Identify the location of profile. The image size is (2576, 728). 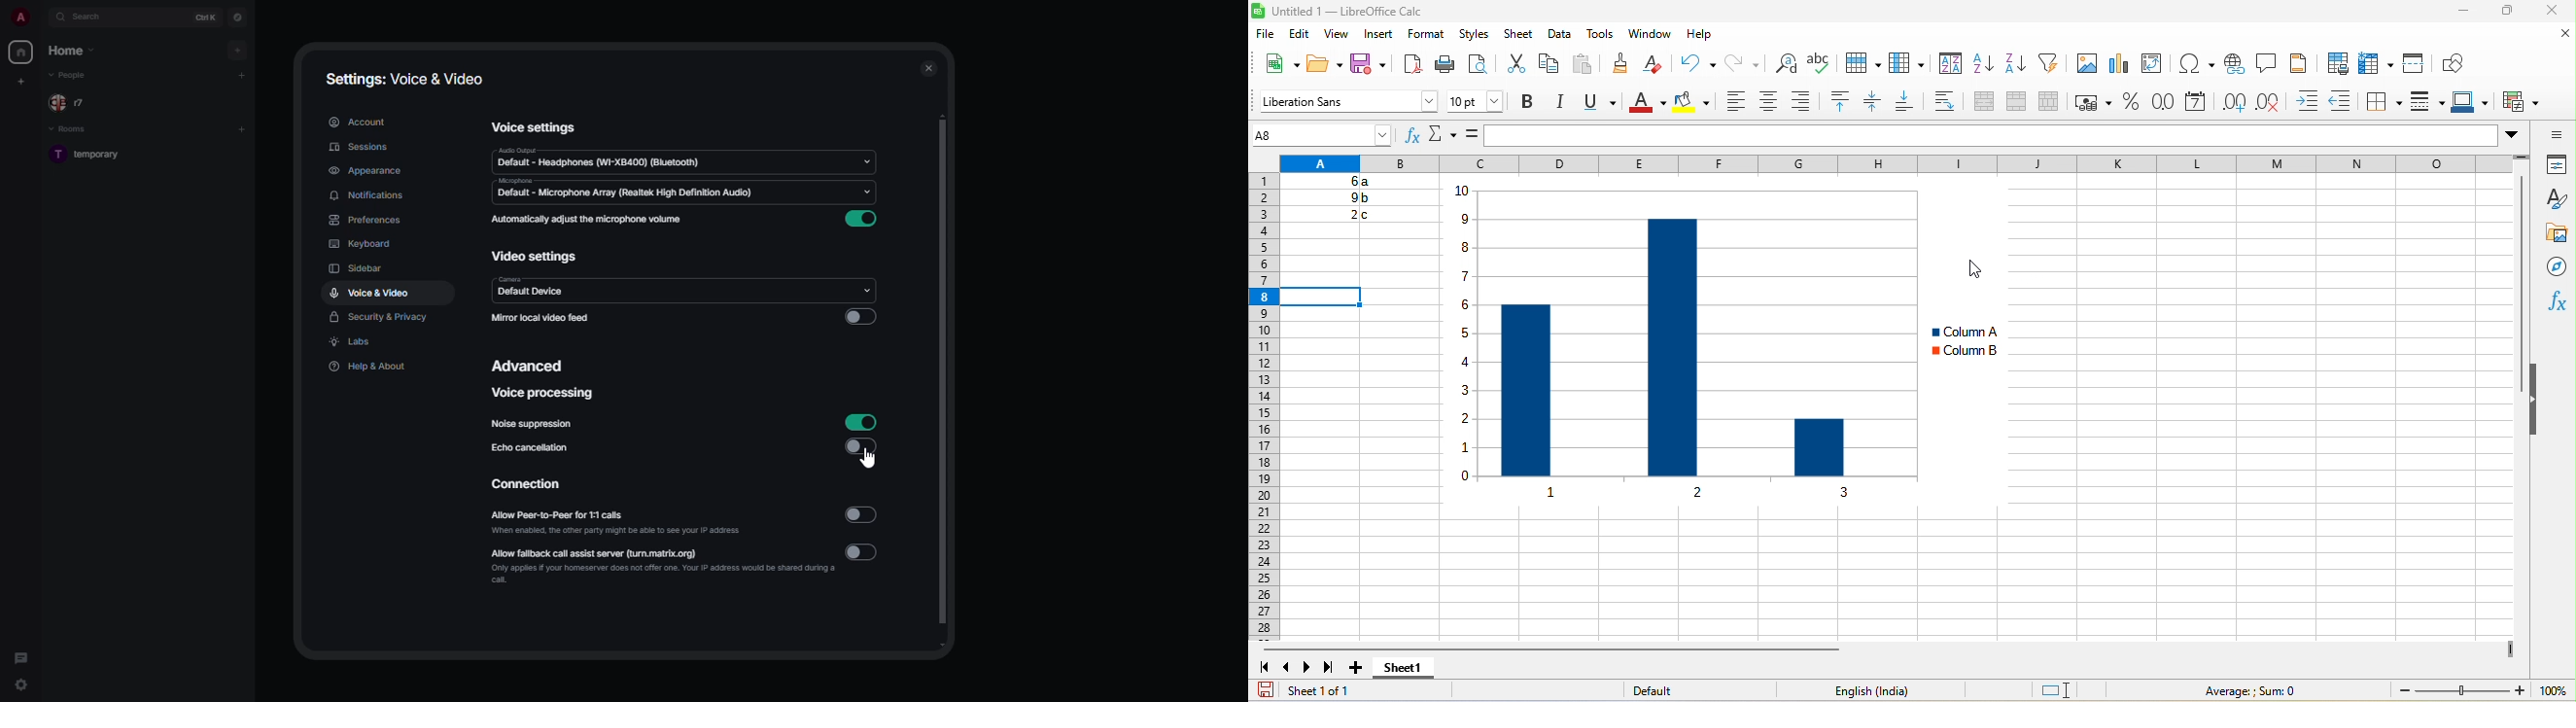
(20, 17).